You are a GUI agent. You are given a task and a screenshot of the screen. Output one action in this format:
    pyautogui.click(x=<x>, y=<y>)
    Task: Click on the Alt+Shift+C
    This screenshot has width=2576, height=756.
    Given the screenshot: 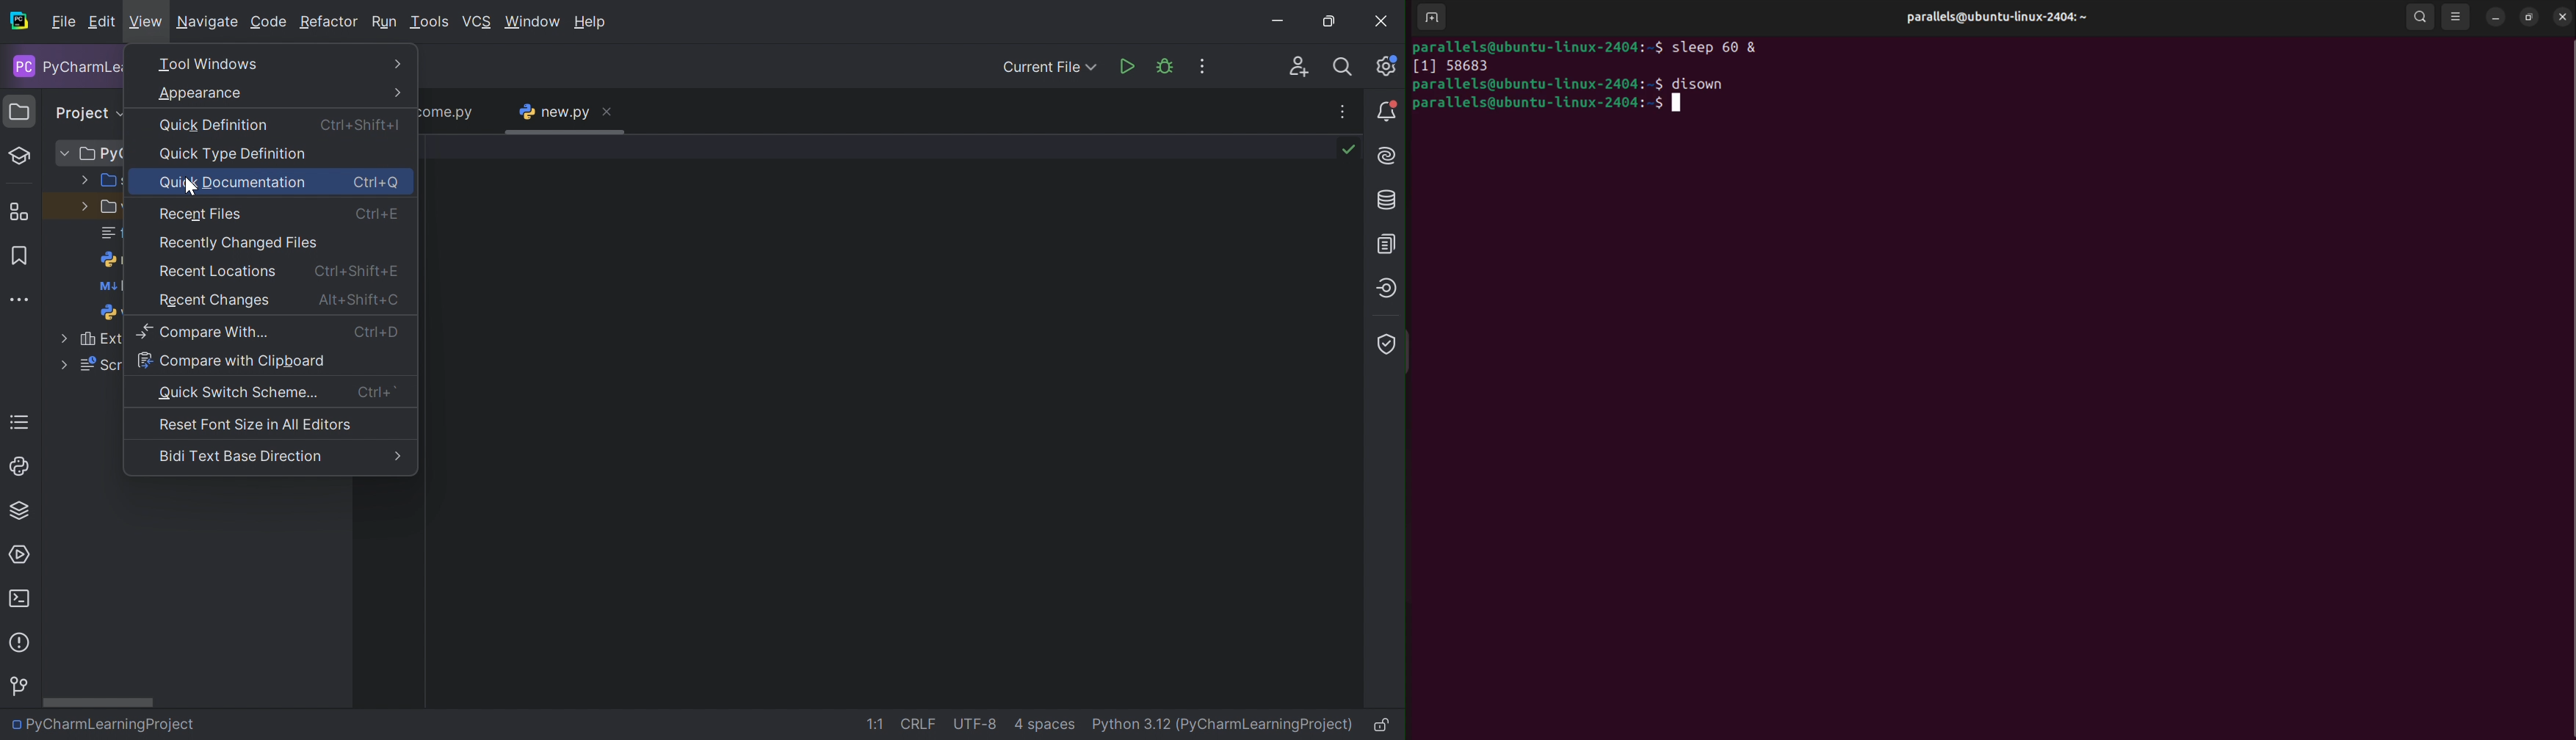 What is the action you would take?
    pyautogui.click(x=358, y=301)
    